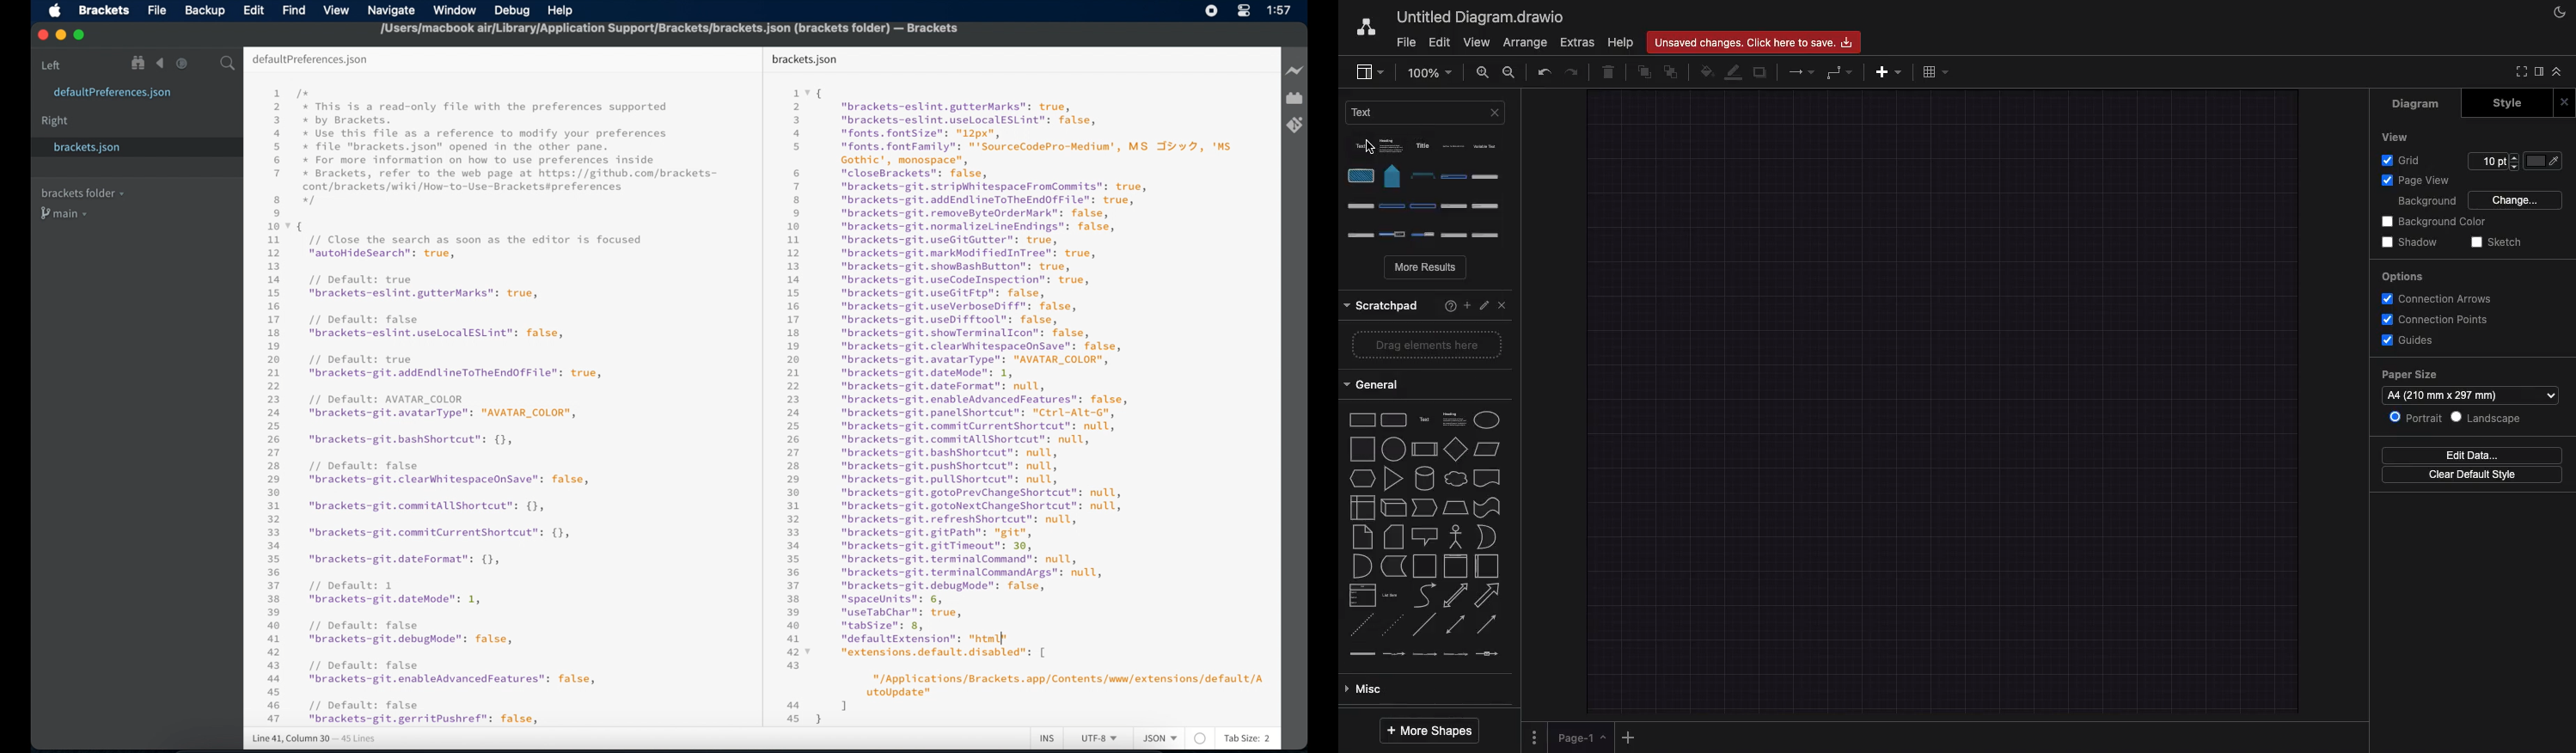  Describe the element at coordinates (2500, 241) in the screenshot. I see `Sketch` at that location.